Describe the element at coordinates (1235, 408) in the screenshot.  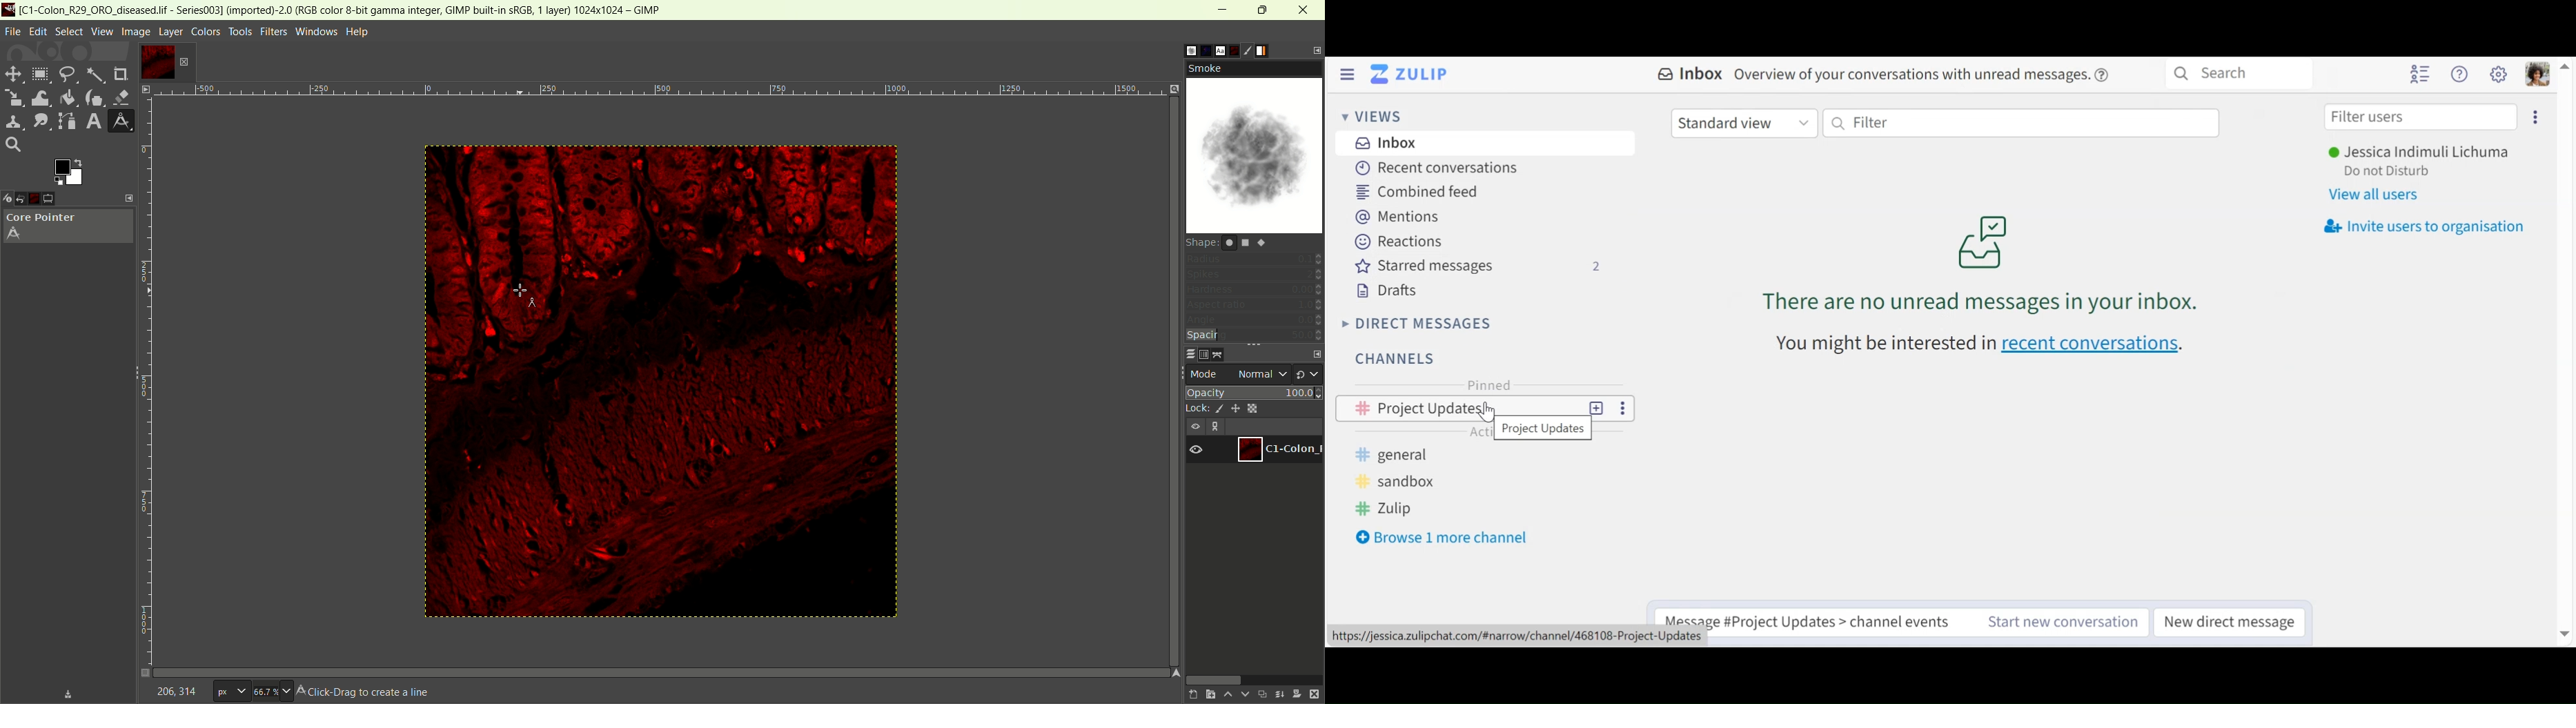
I see `lock position and size` at that location.